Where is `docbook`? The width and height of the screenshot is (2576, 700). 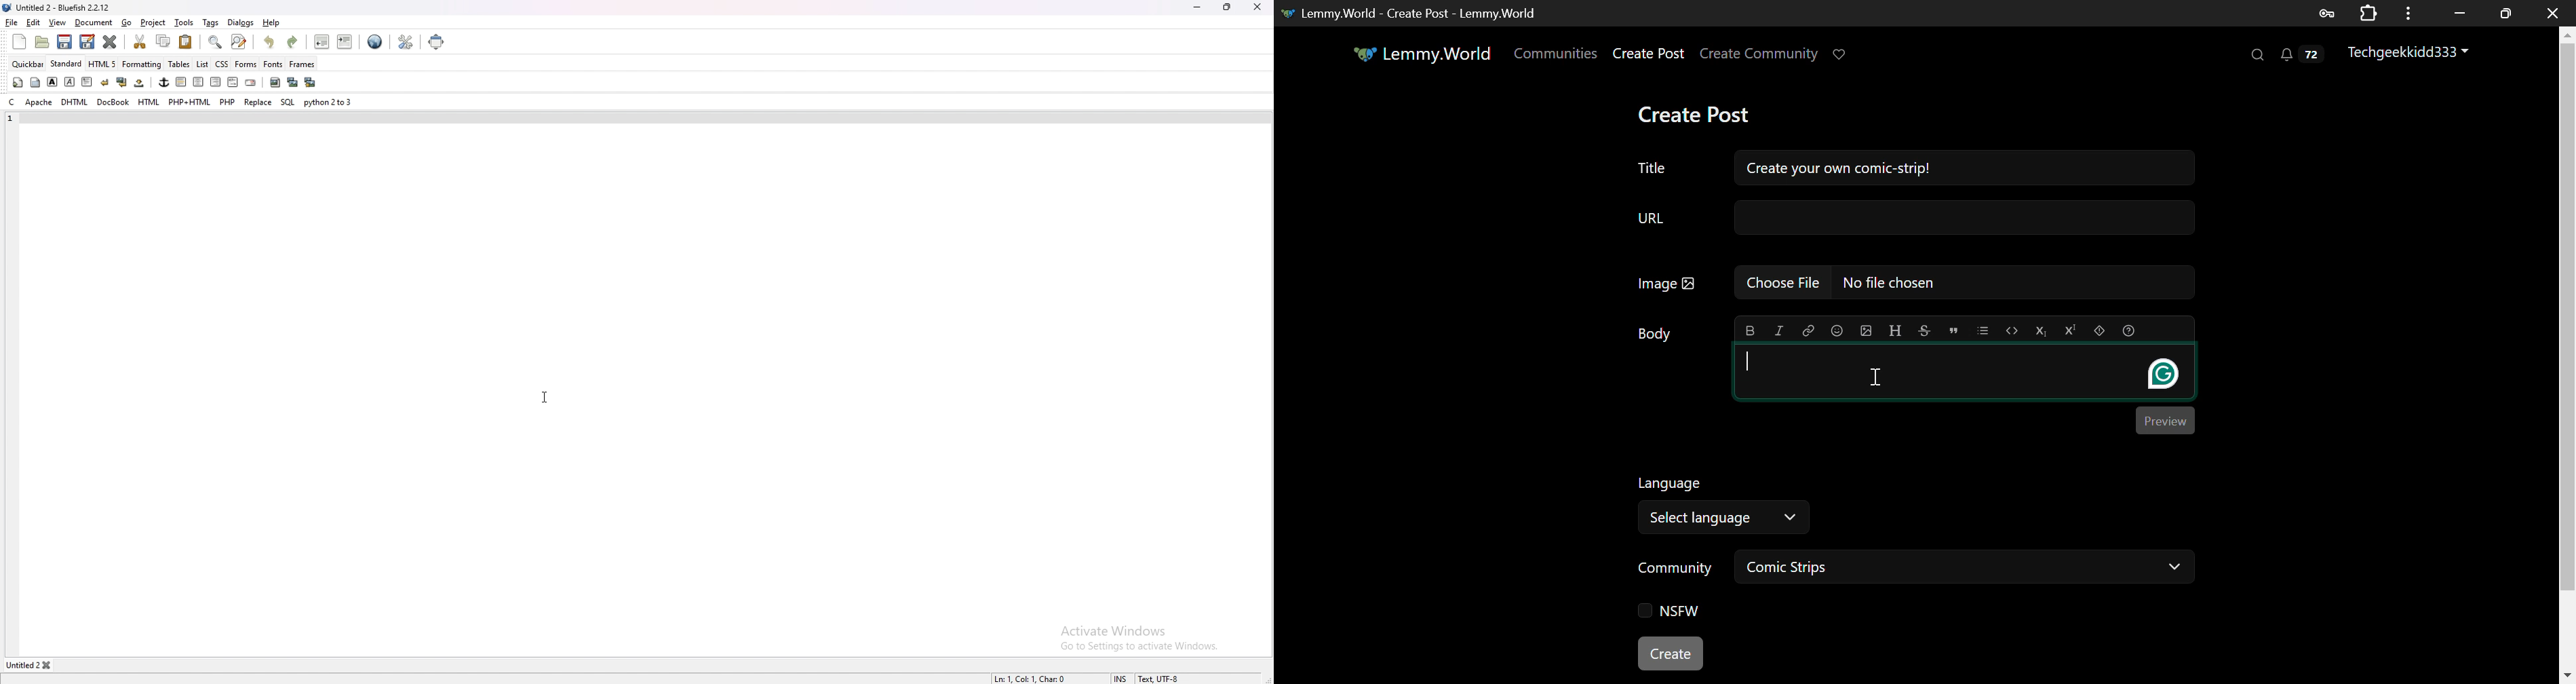 docbook is located at coordinates (113, 103).